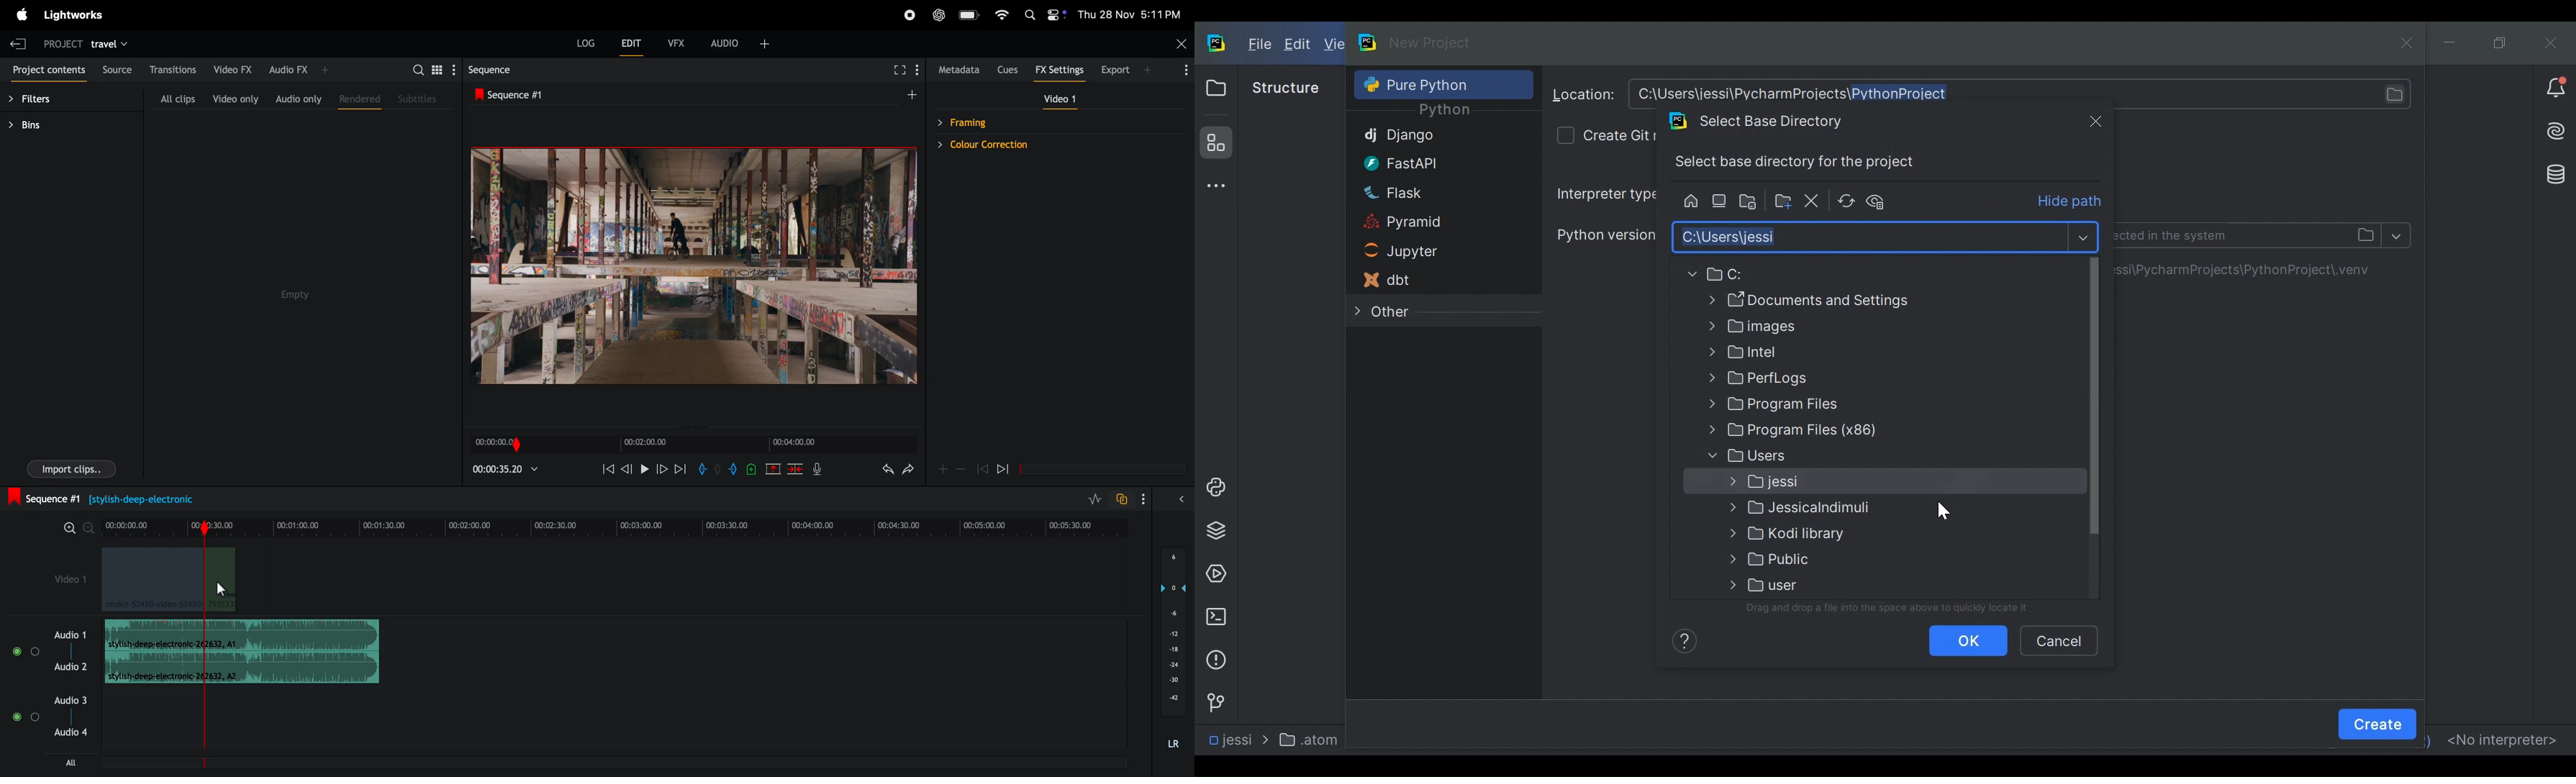 The width and height of the screenshot is (2576, 784). I want to click on Cancel, so click(2058, 640).